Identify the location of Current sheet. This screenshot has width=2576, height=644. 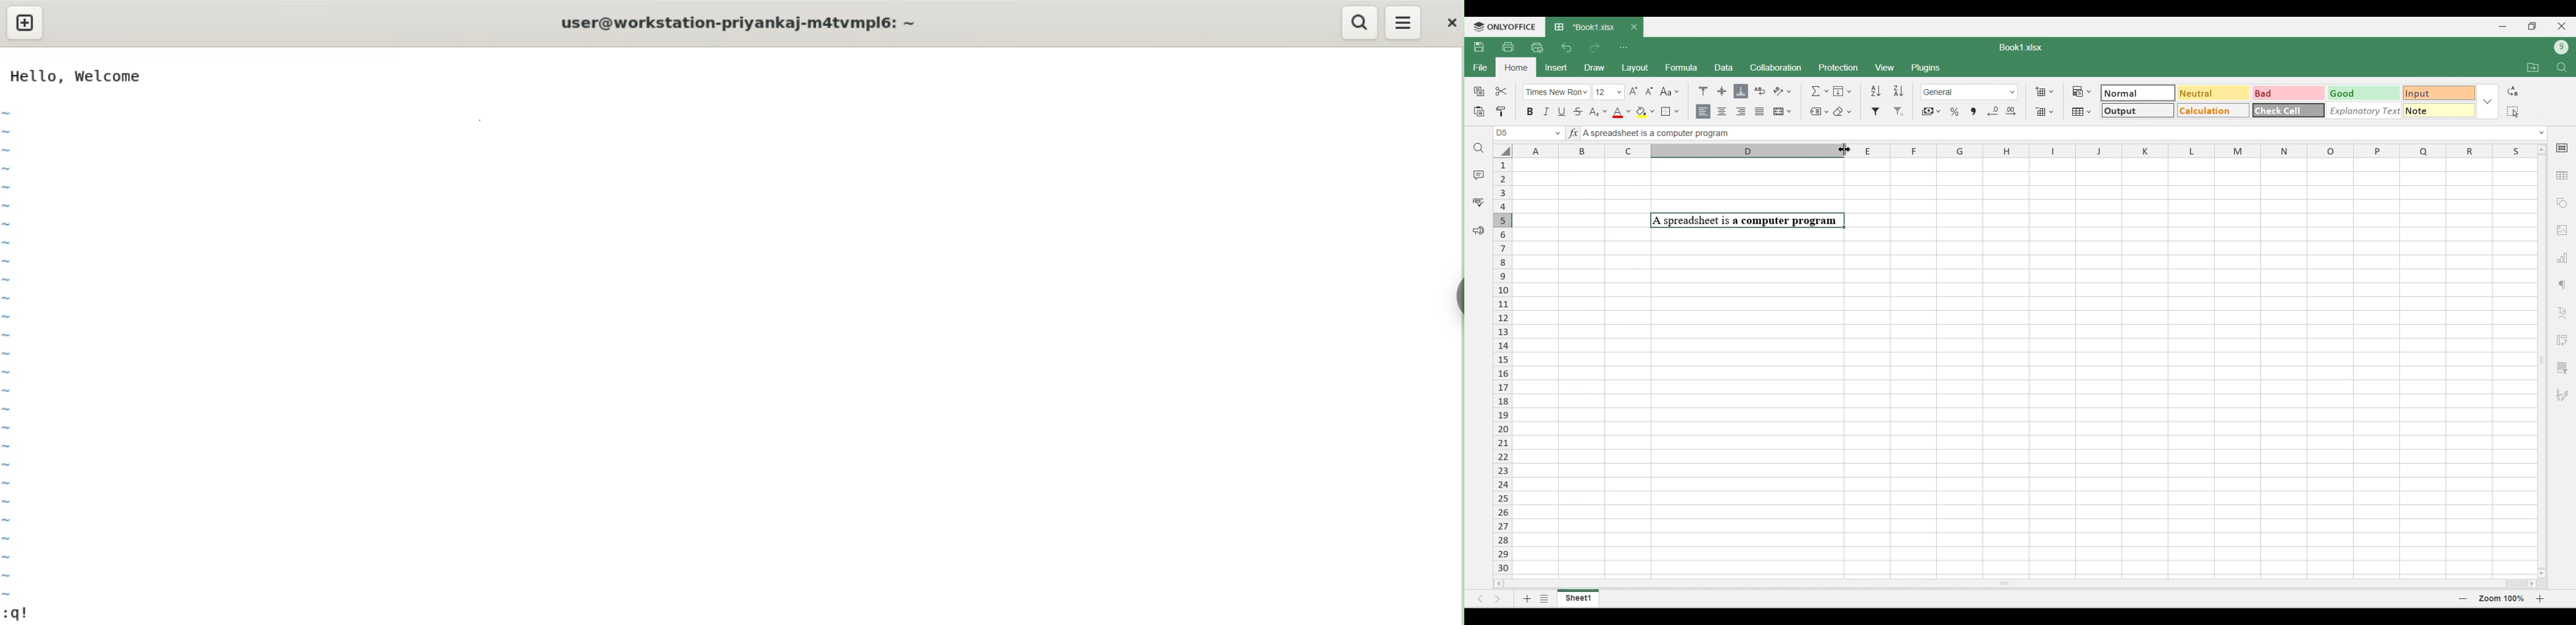
(1578, 598).